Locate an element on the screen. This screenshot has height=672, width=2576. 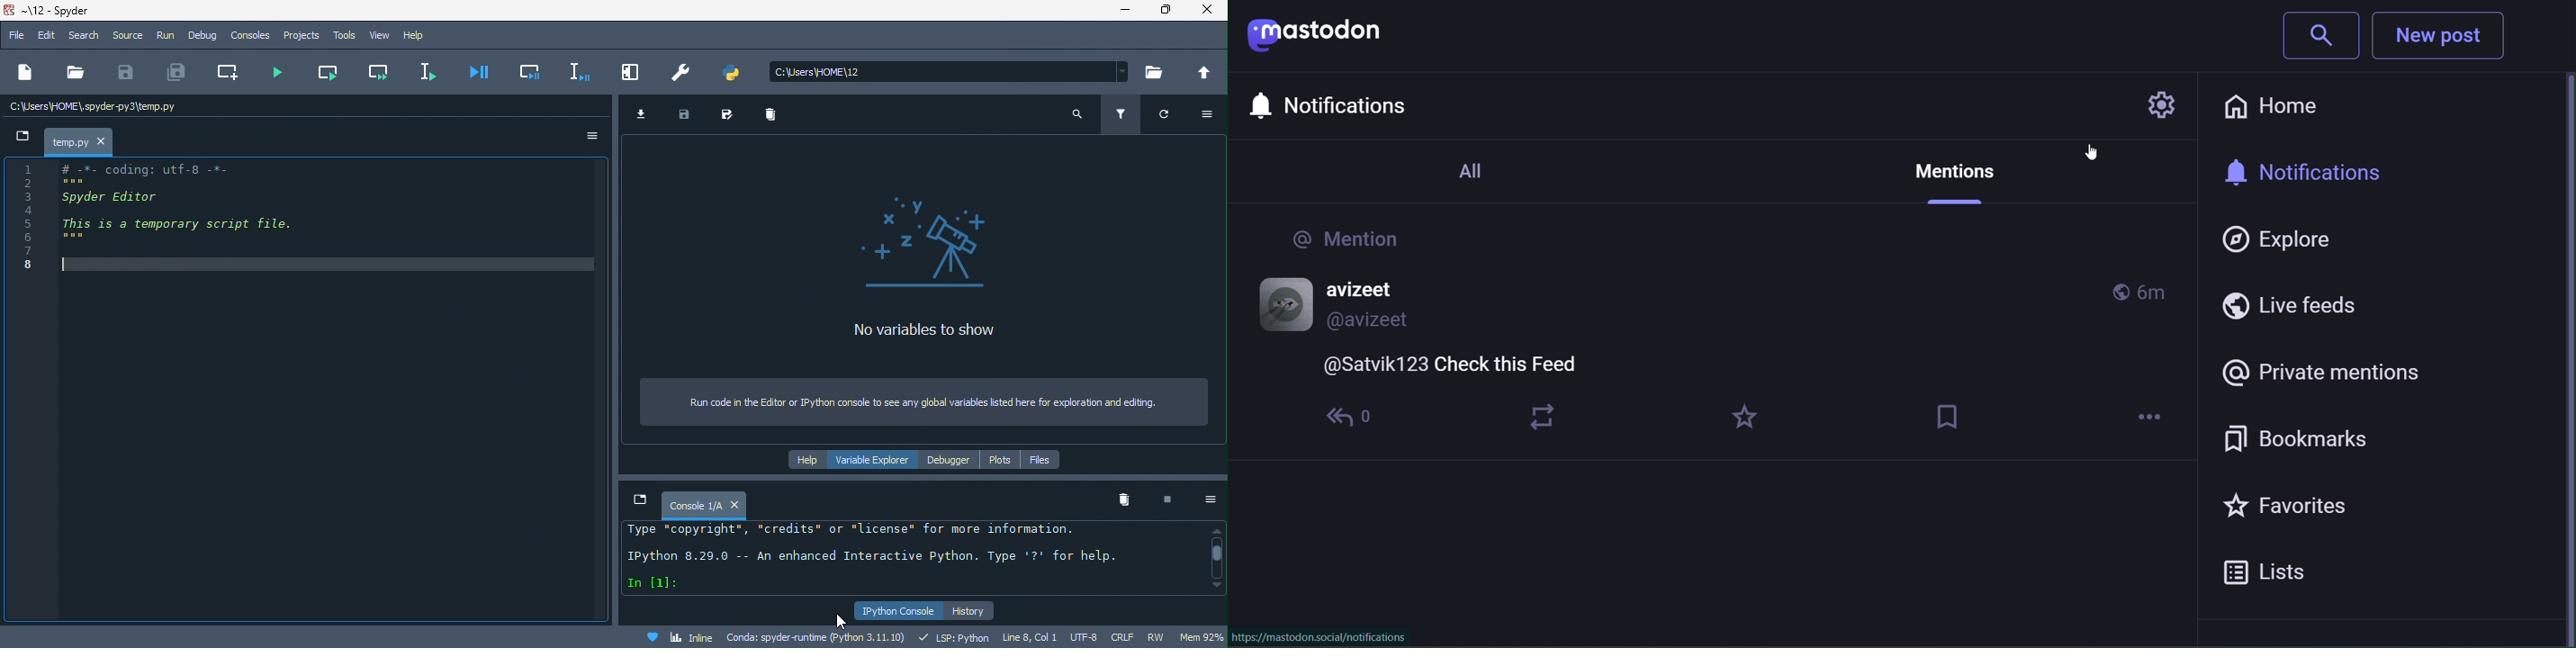
boost is located at coordinates (1541, 415).